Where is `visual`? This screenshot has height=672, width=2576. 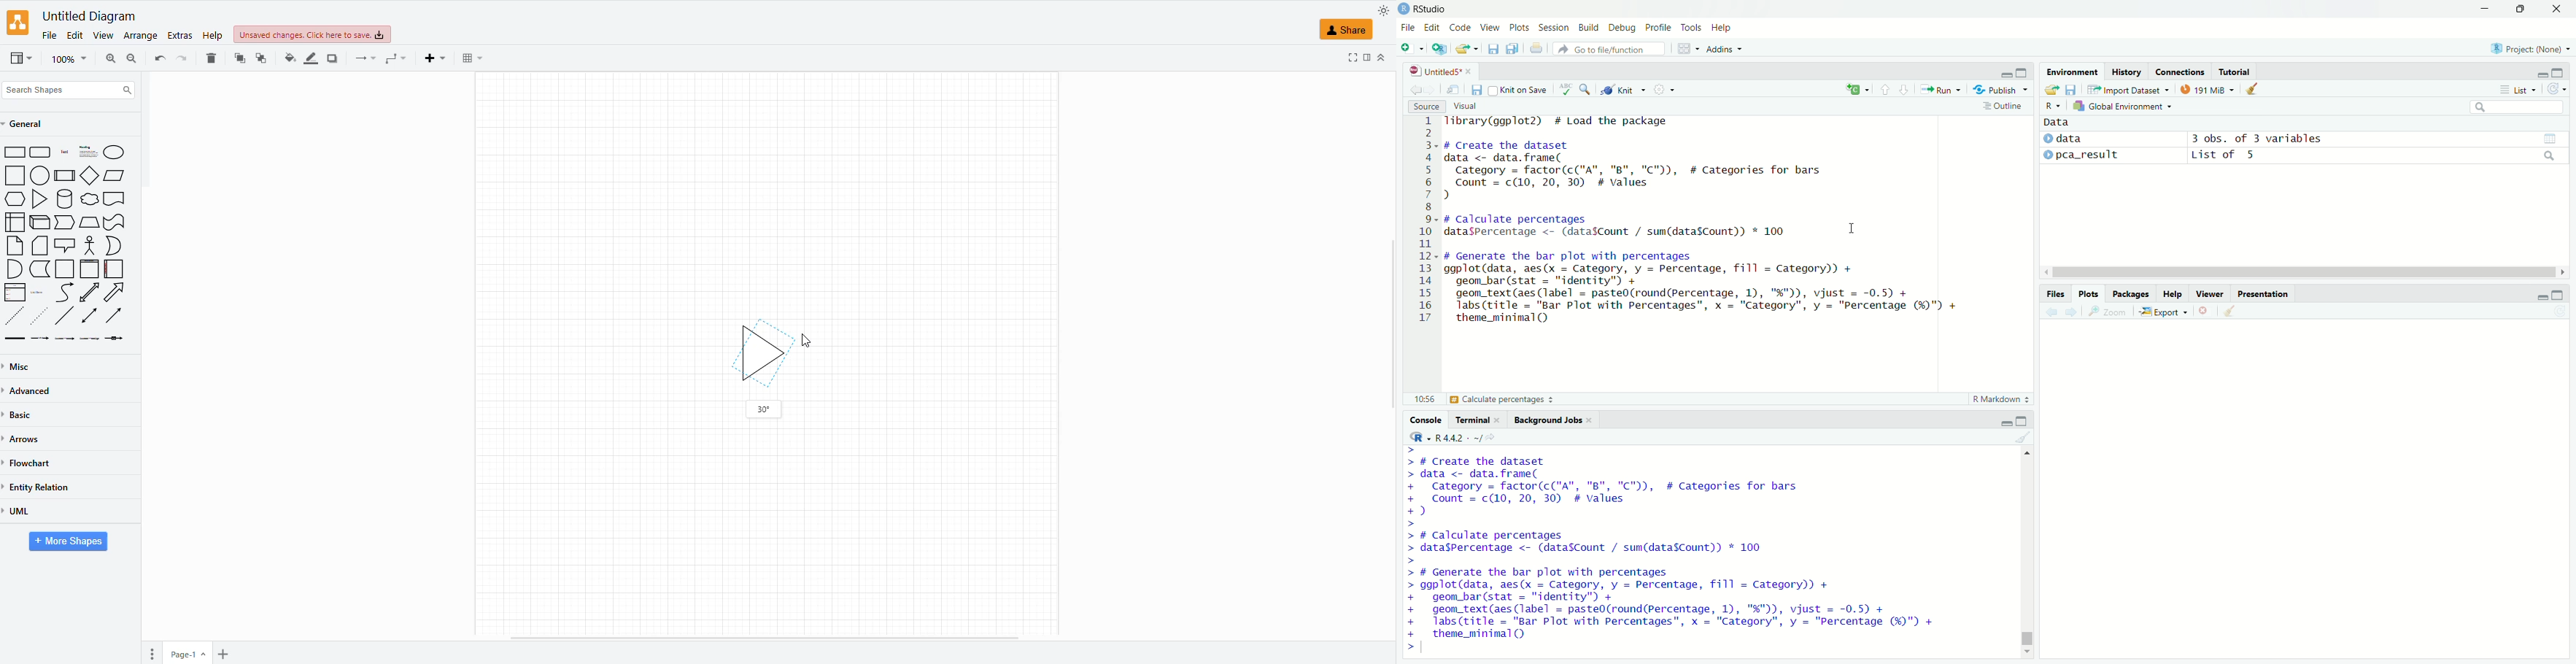 visual is located at coordinates (1468, 106).